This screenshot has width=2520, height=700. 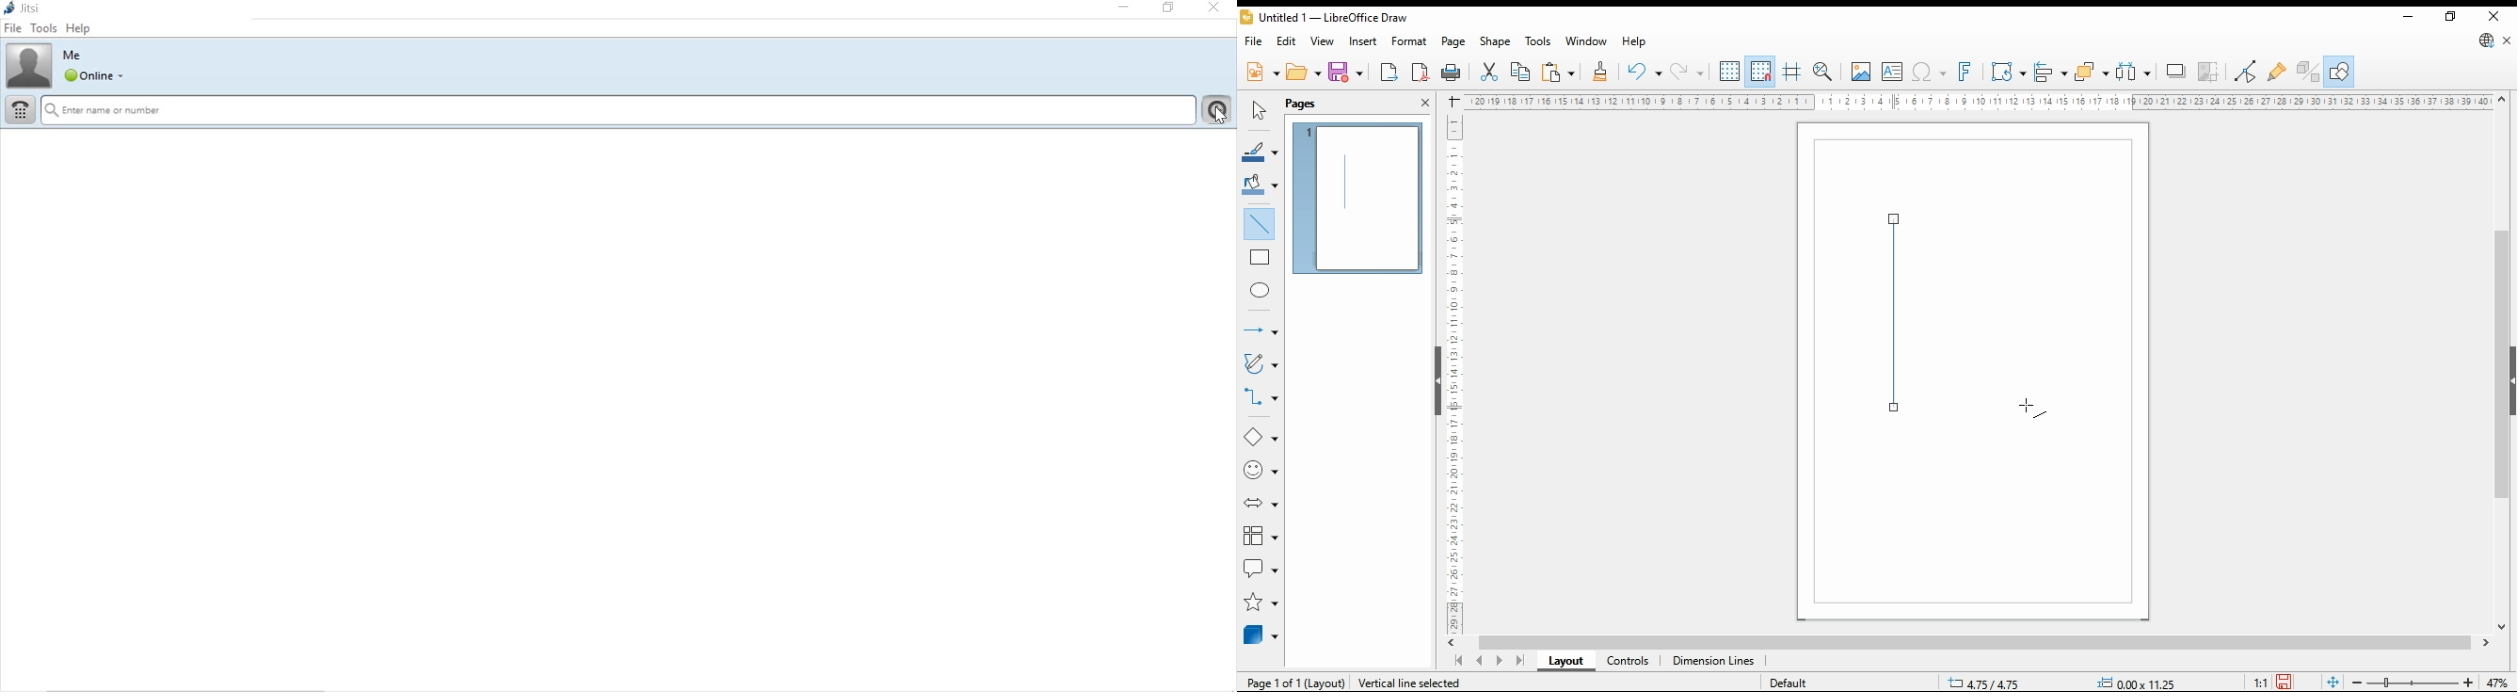 What do you see at coordinates (1479, 662) in the screenshot?
I see `previous page` at bounding box center [1479, 662].